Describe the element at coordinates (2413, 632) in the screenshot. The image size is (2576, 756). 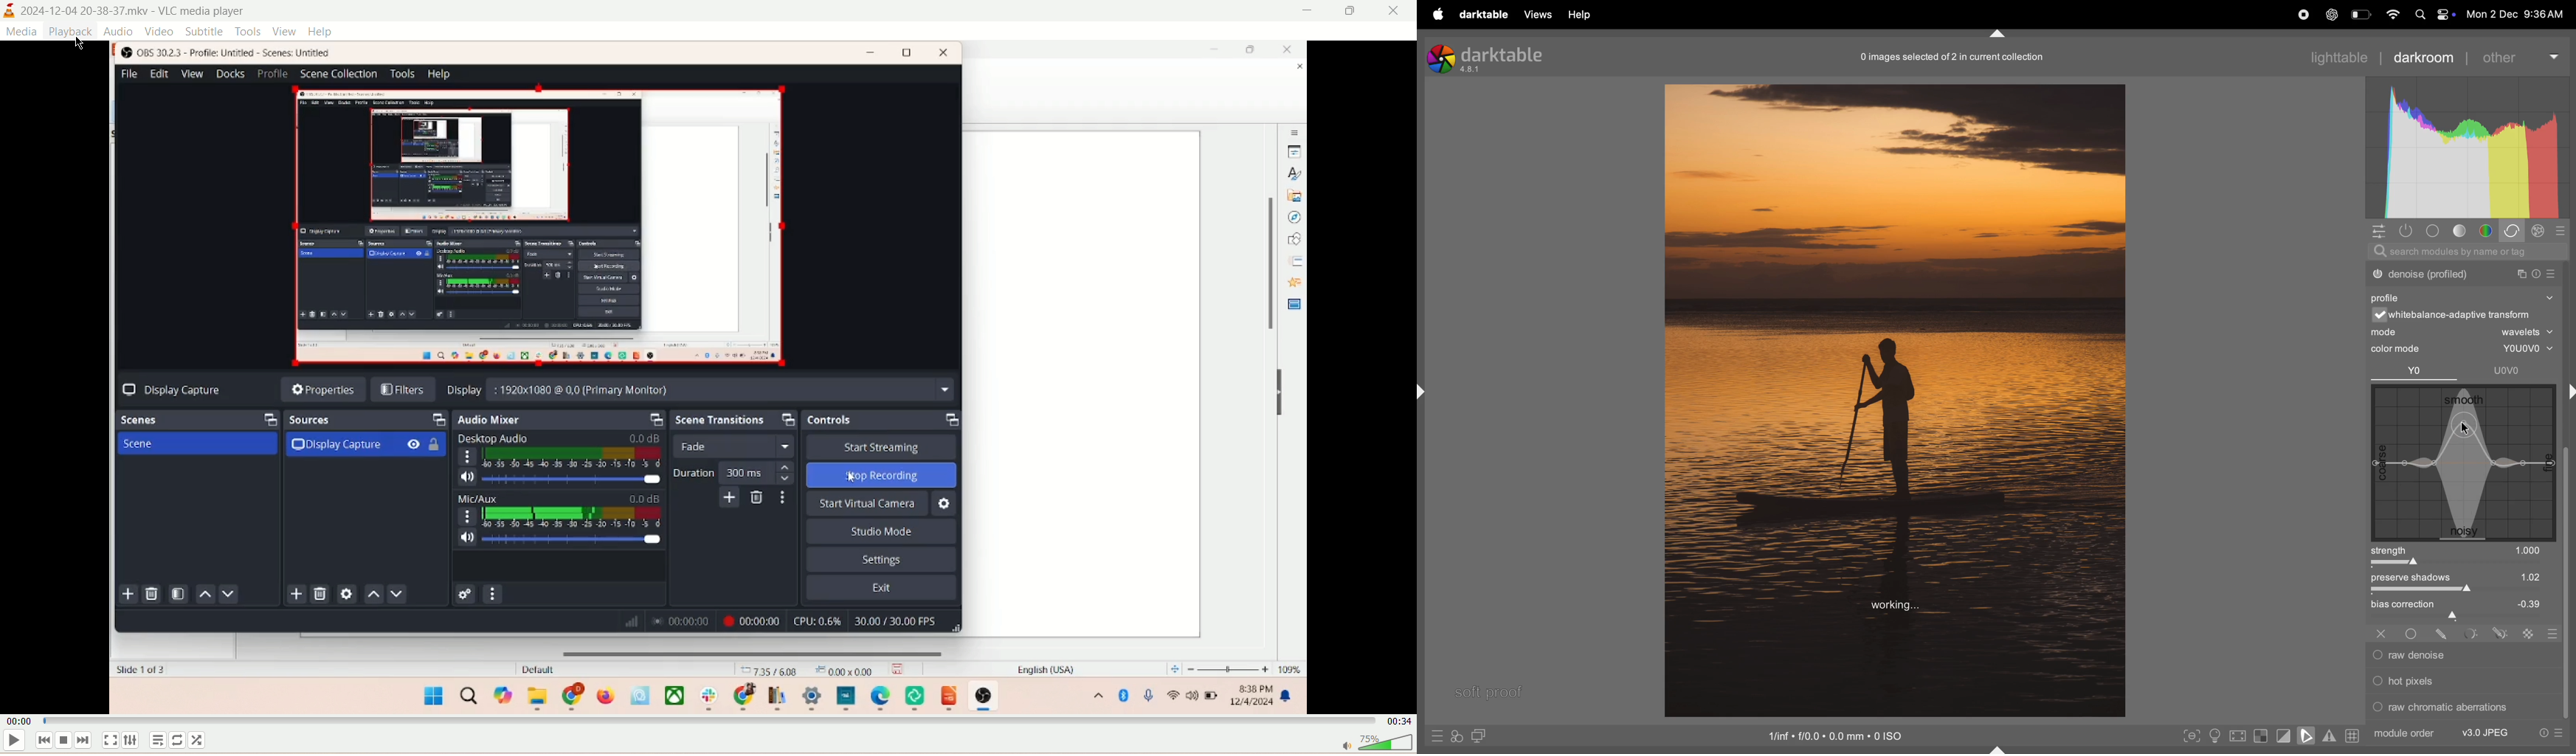
I see `` at that location.